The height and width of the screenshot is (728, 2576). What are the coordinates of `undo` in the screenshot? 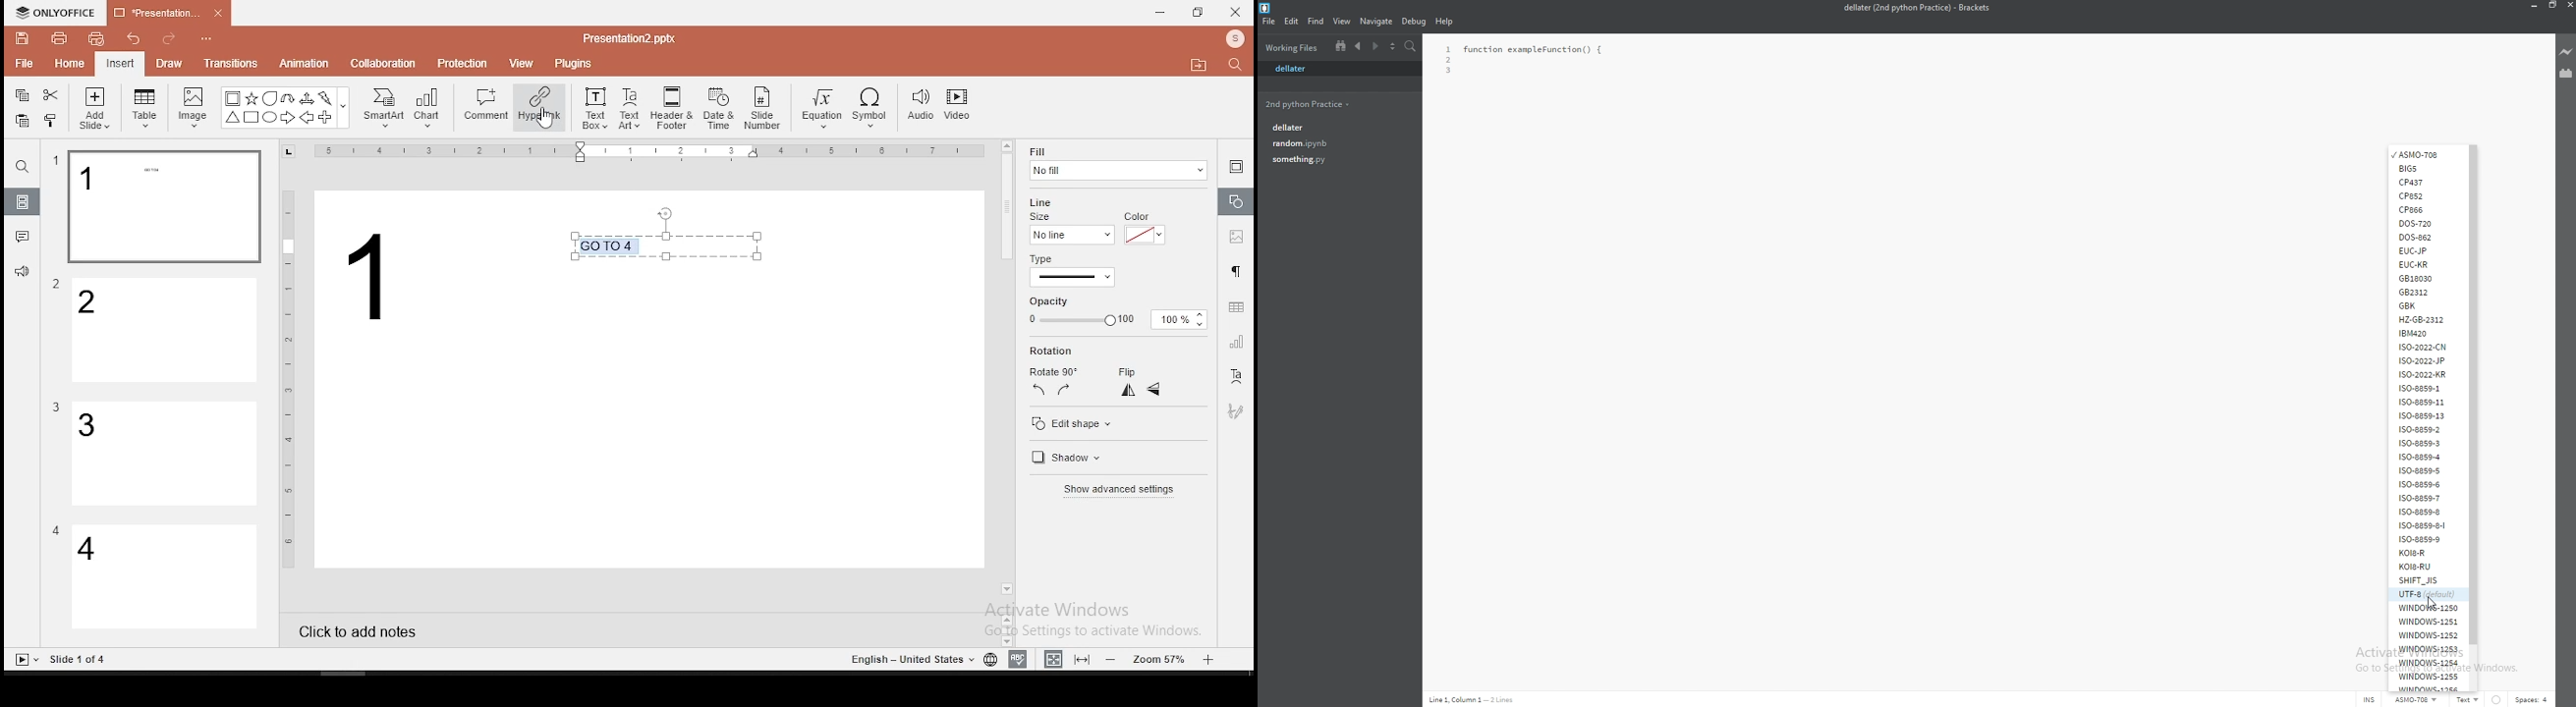 It's located at (134, 40).